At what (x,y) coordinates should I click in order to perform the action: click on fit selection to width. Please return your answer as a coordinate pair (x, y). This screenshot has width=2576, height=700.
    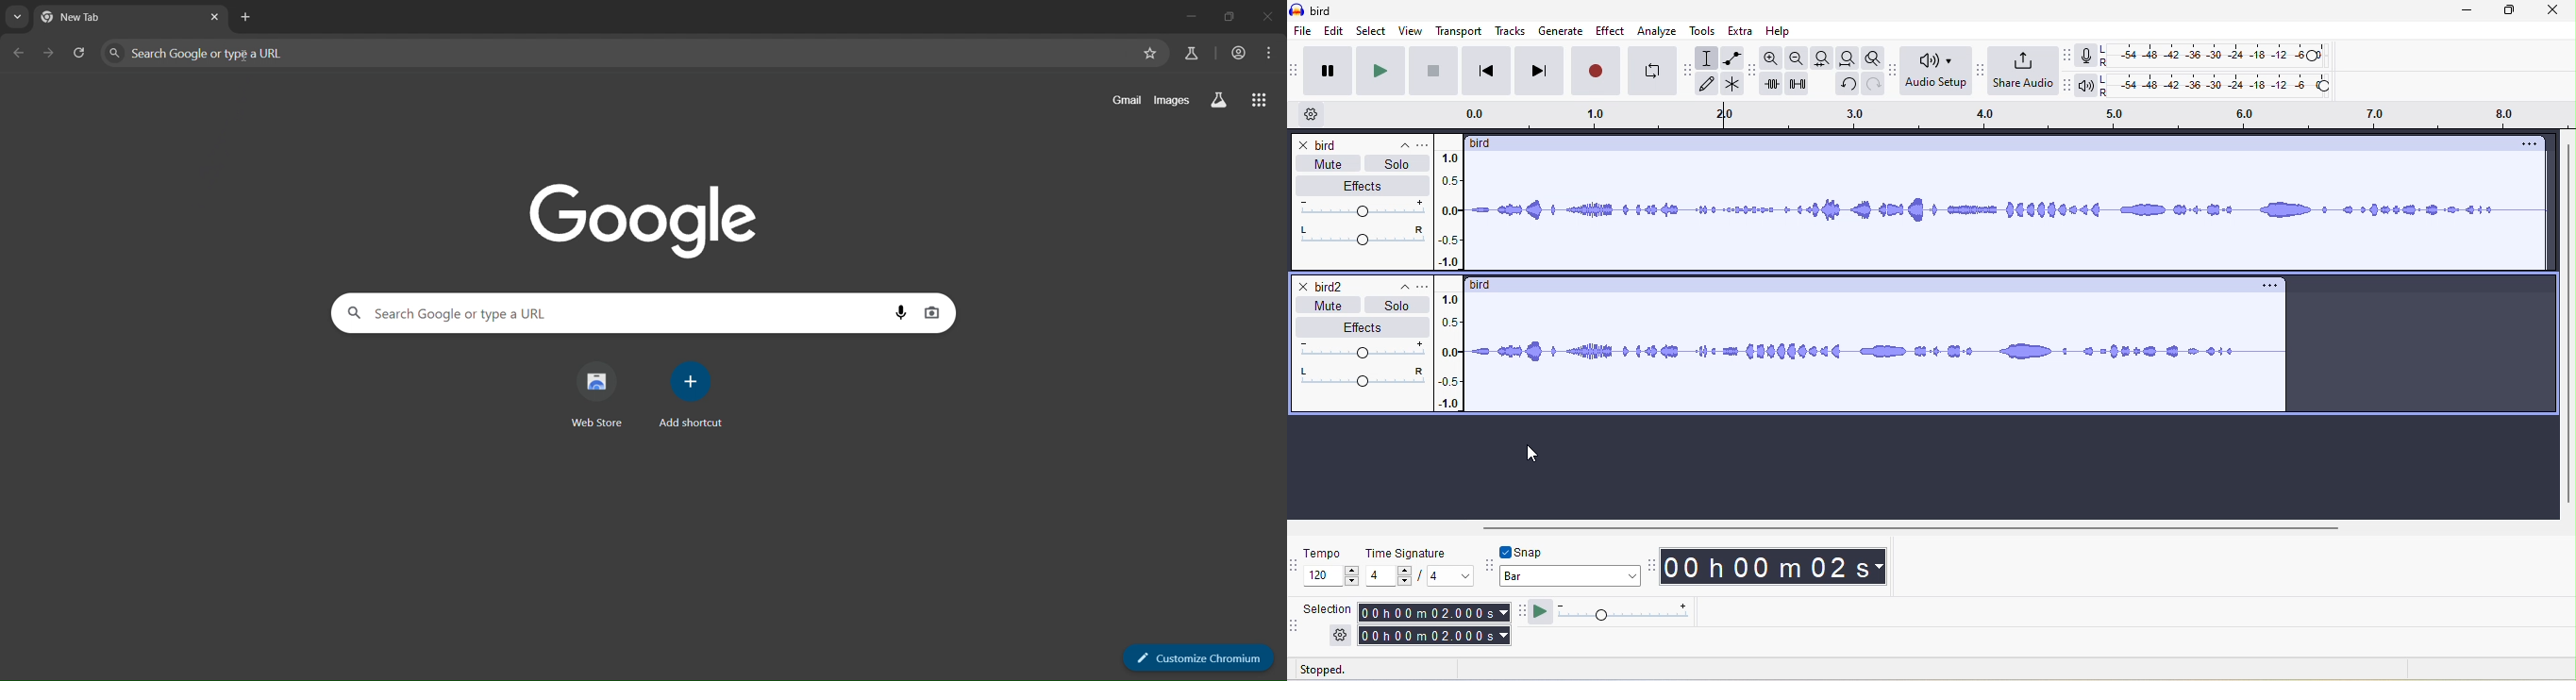
    Looking at the image, I should click on (1819, 58).